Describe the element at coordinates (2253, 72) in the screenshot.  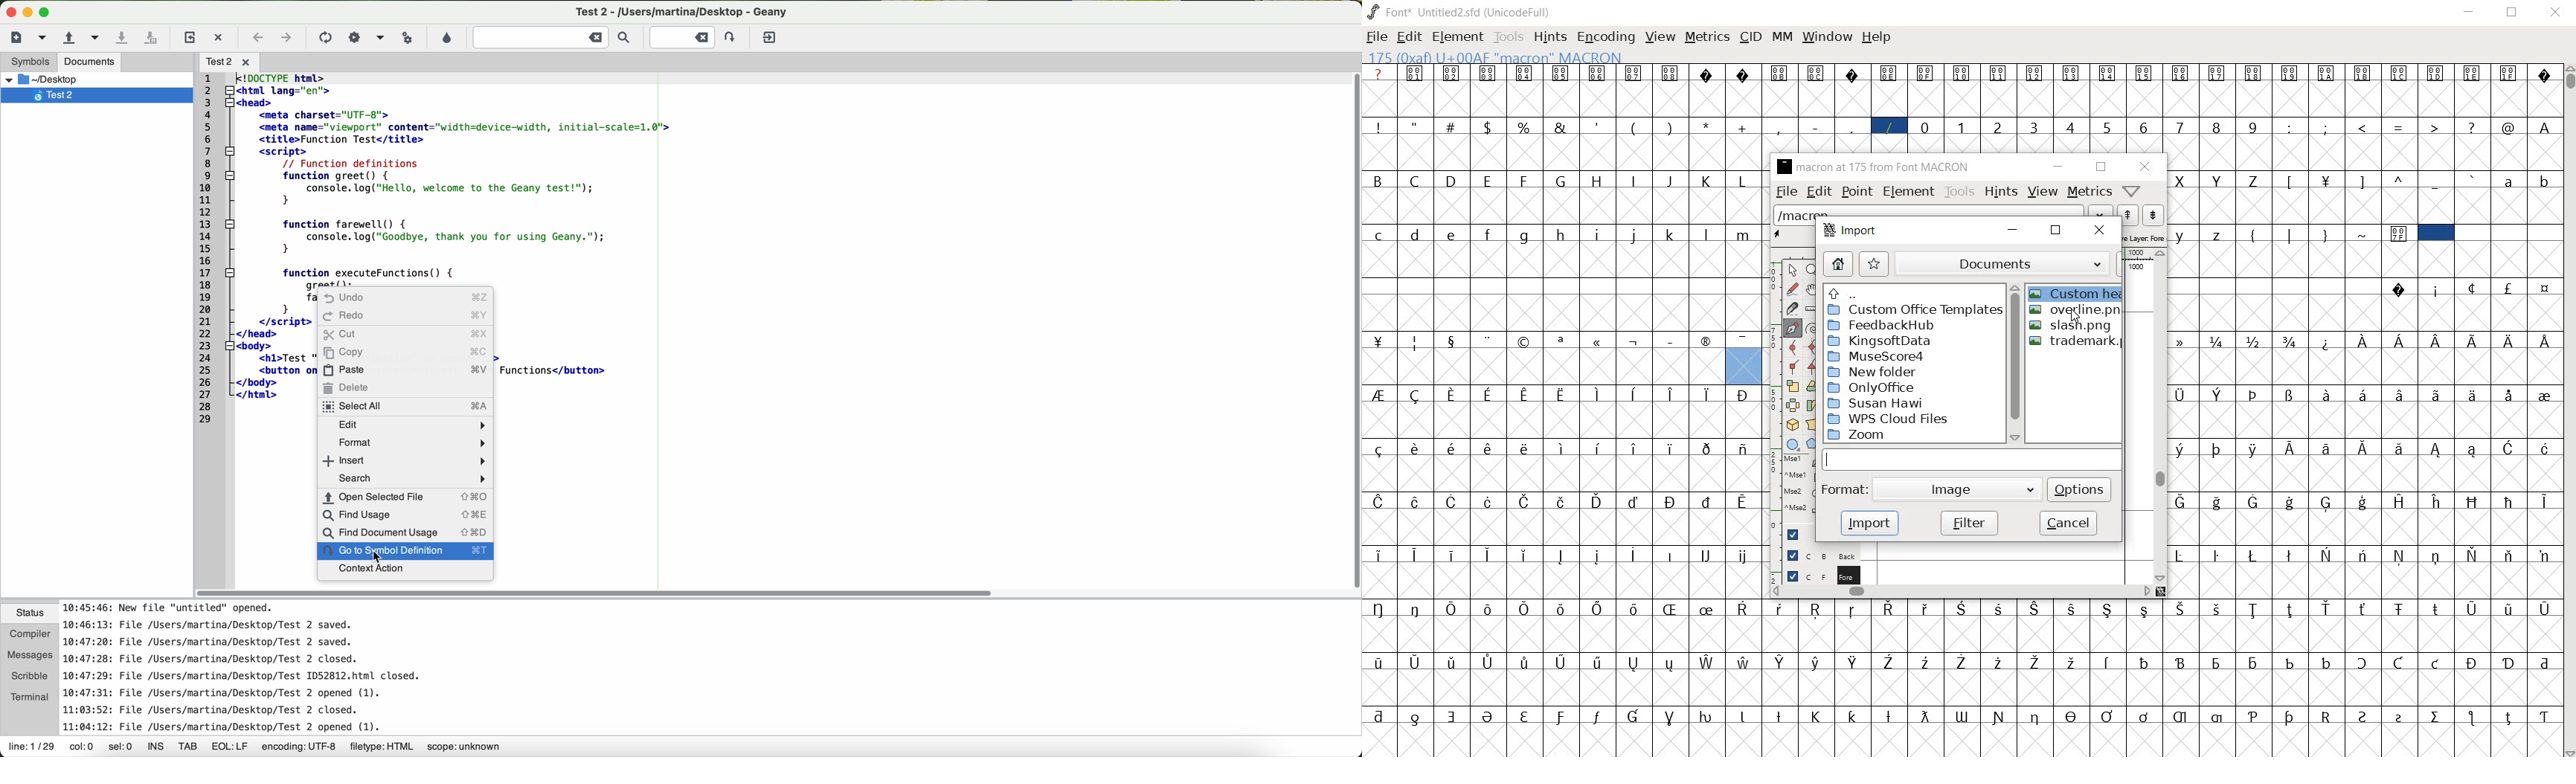
I see `Symbol` at that location.